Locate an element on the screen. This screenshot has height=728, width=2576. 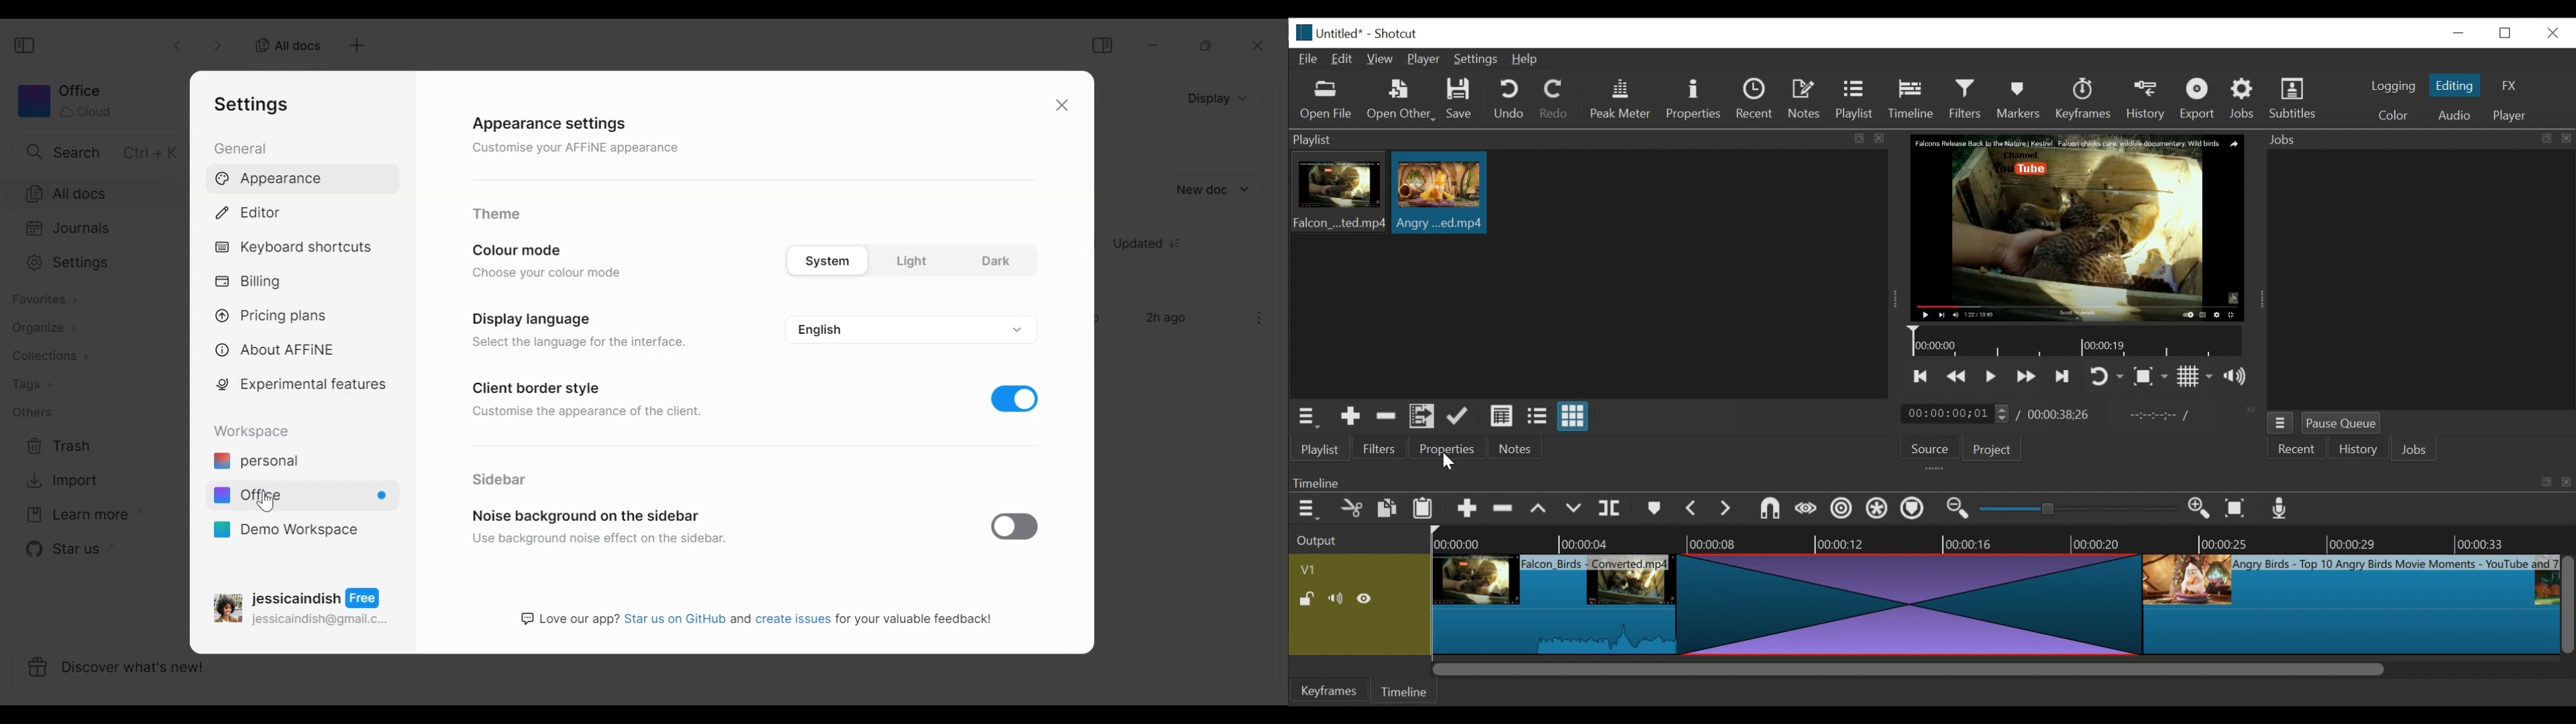
skip to the previous point is located at coordinates (1921, 377).